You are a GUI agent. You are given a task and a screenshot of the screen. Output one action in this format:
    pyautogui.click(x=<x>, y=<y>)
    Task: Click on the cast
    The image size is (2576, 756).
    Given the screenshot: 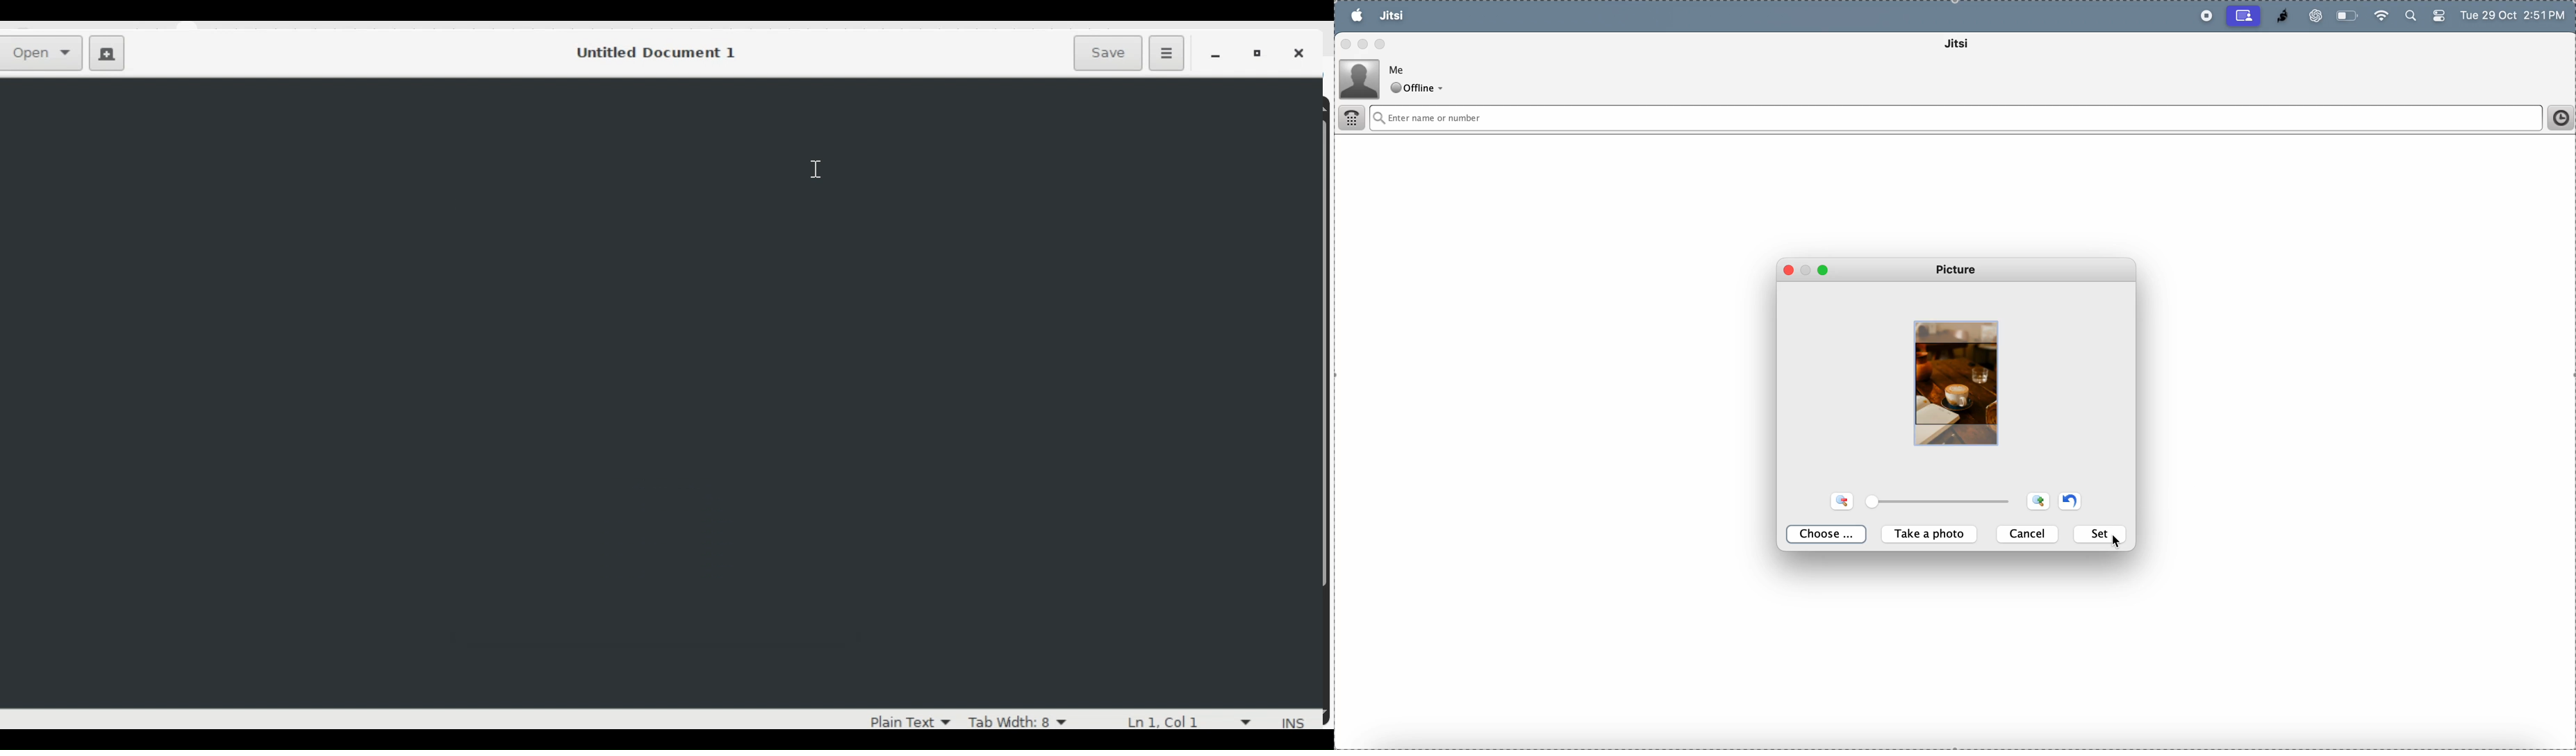 What is the action you would take?
    pyautogui.click(x=2244, y=16)
    